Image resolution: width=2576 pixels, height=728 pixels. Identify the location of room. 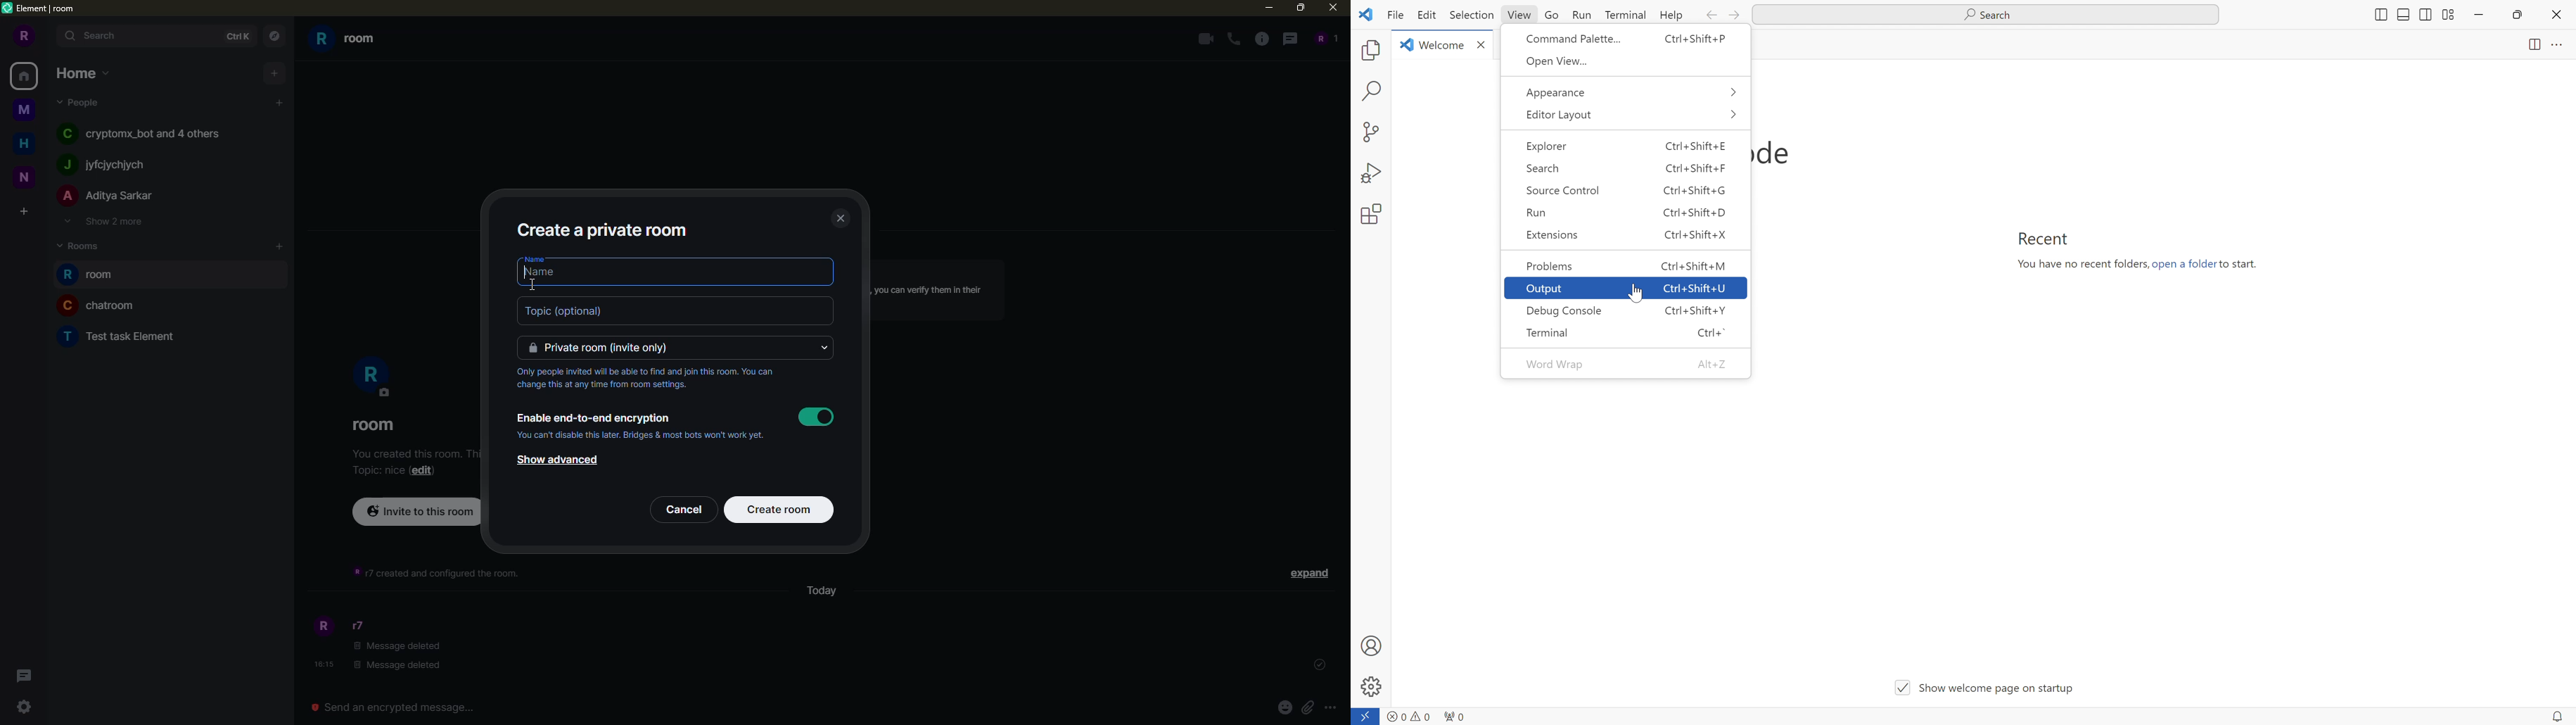
(93, 273).